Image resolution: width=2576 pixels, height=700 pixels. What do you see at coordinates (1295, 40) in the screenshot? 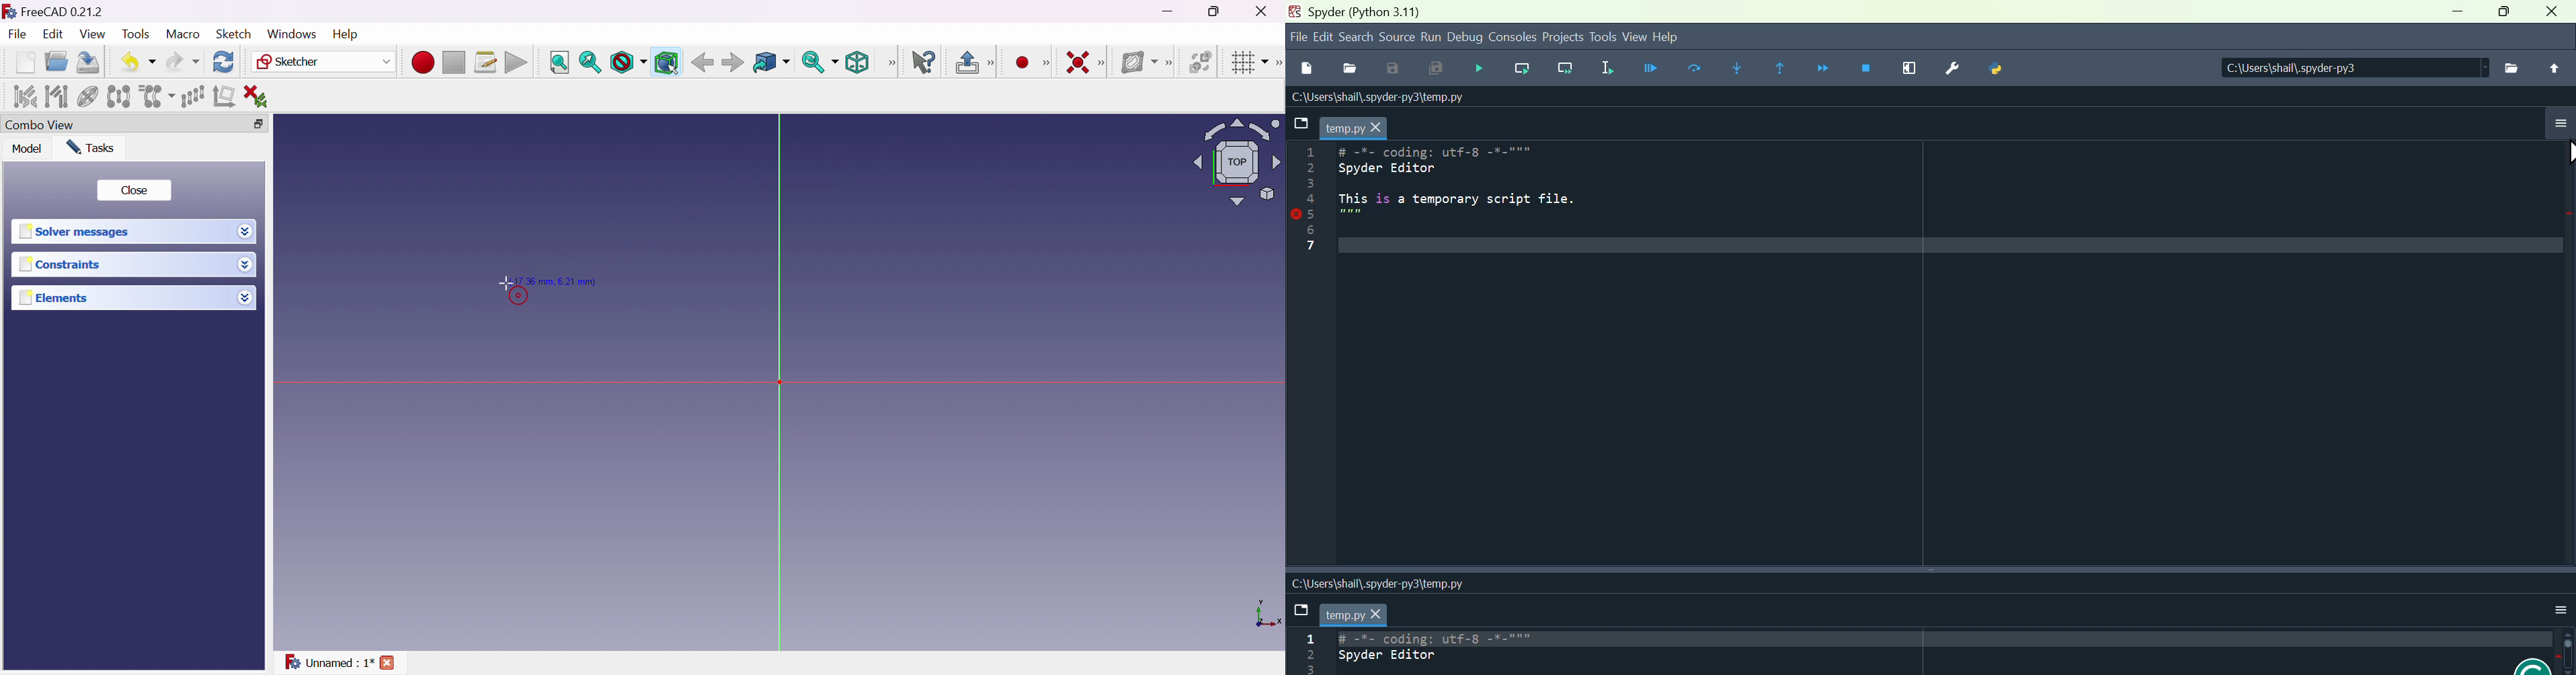
I see `file` at bounding box center [1295, 40].